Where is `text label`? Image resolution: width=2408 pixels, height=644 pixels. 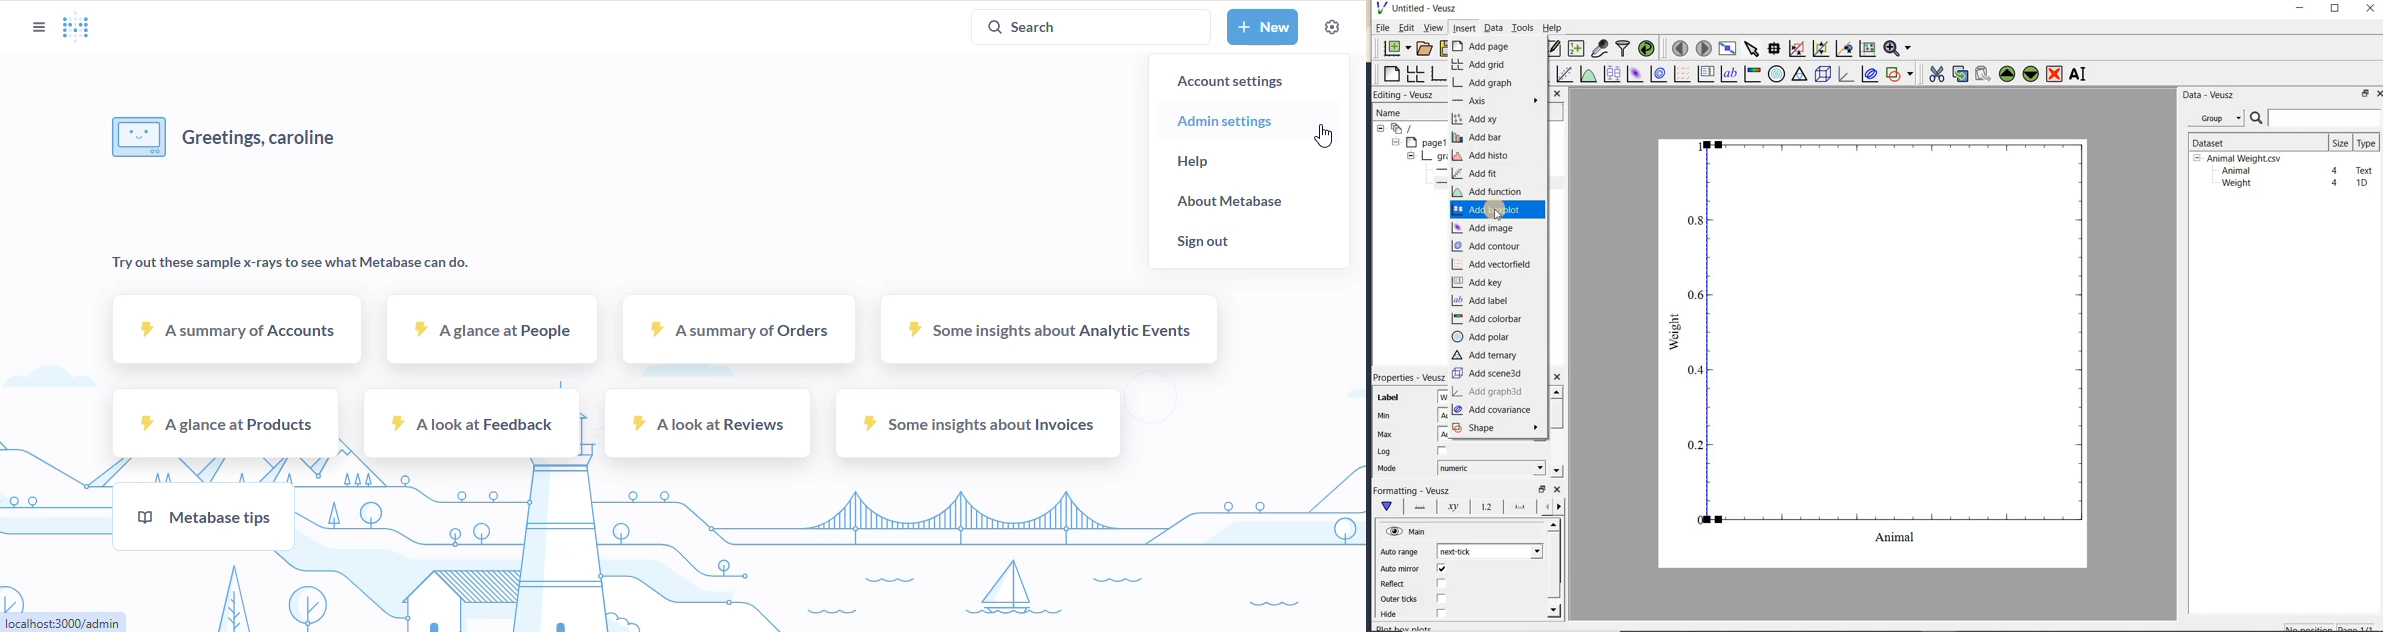
text label is located at coordinates (1729, 75).